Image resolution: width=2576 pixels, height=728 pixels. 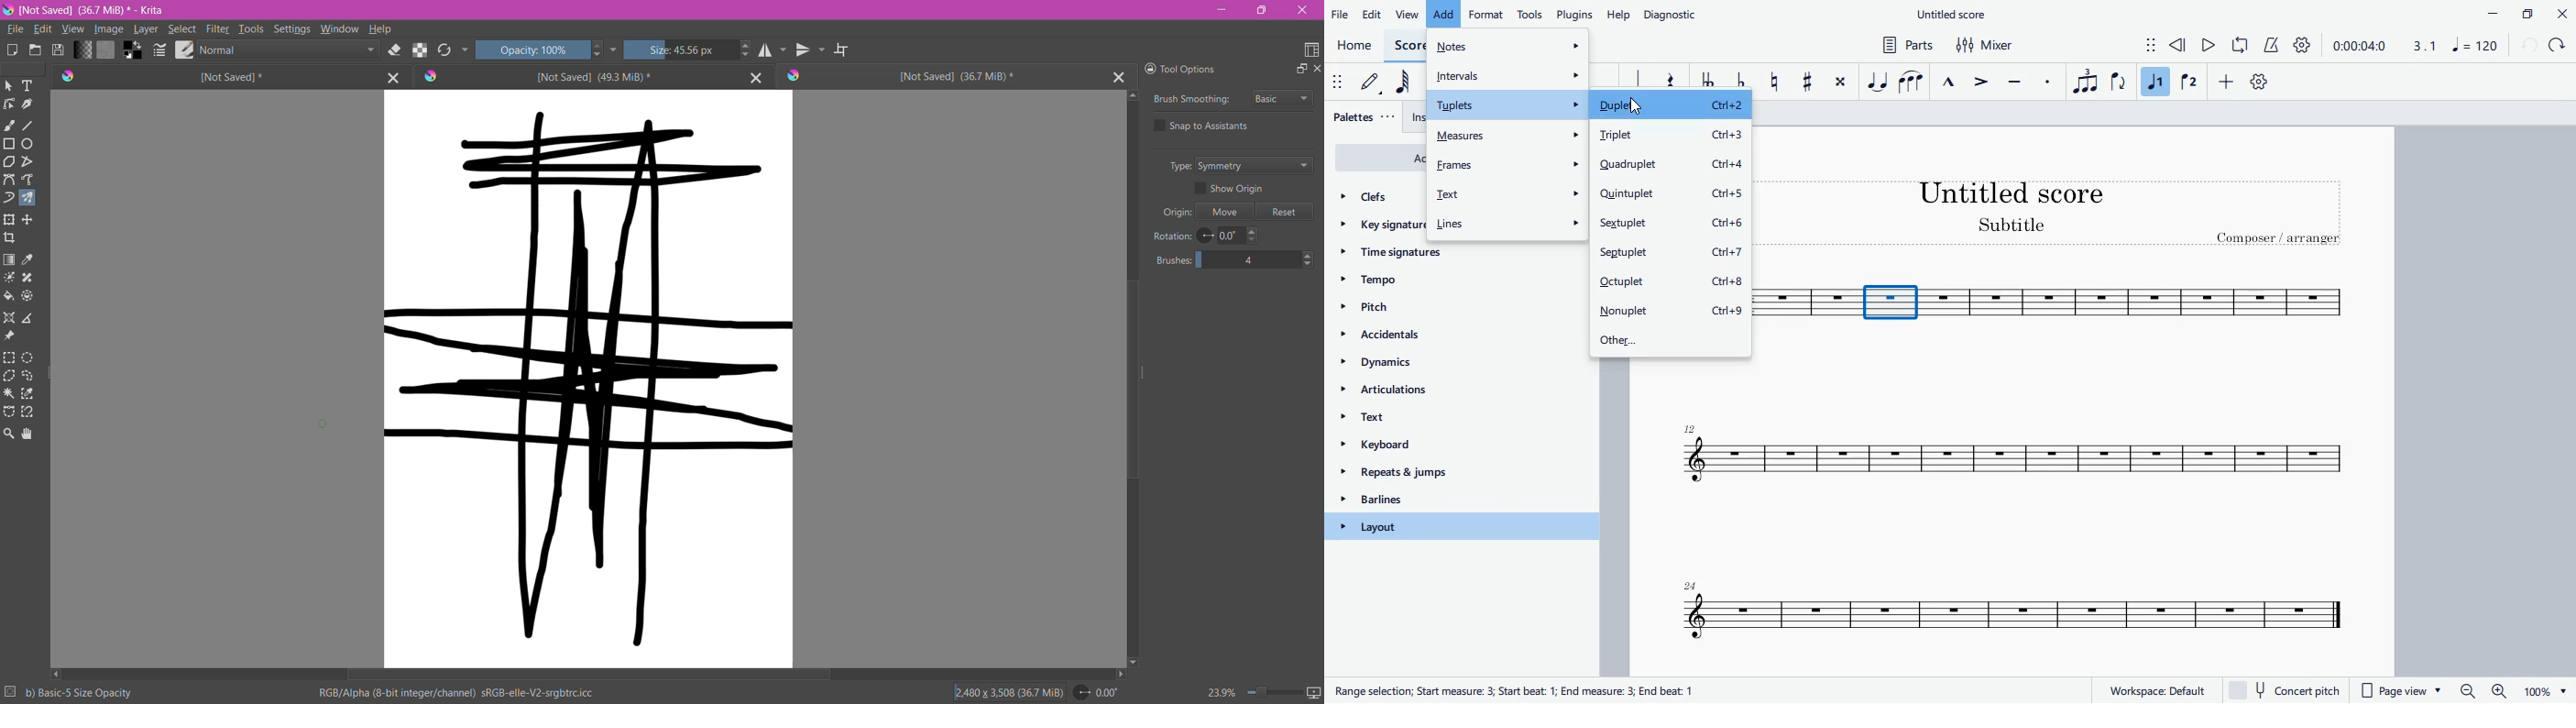 I want to click on Set the Brush Size, so click(x=680, y=50).